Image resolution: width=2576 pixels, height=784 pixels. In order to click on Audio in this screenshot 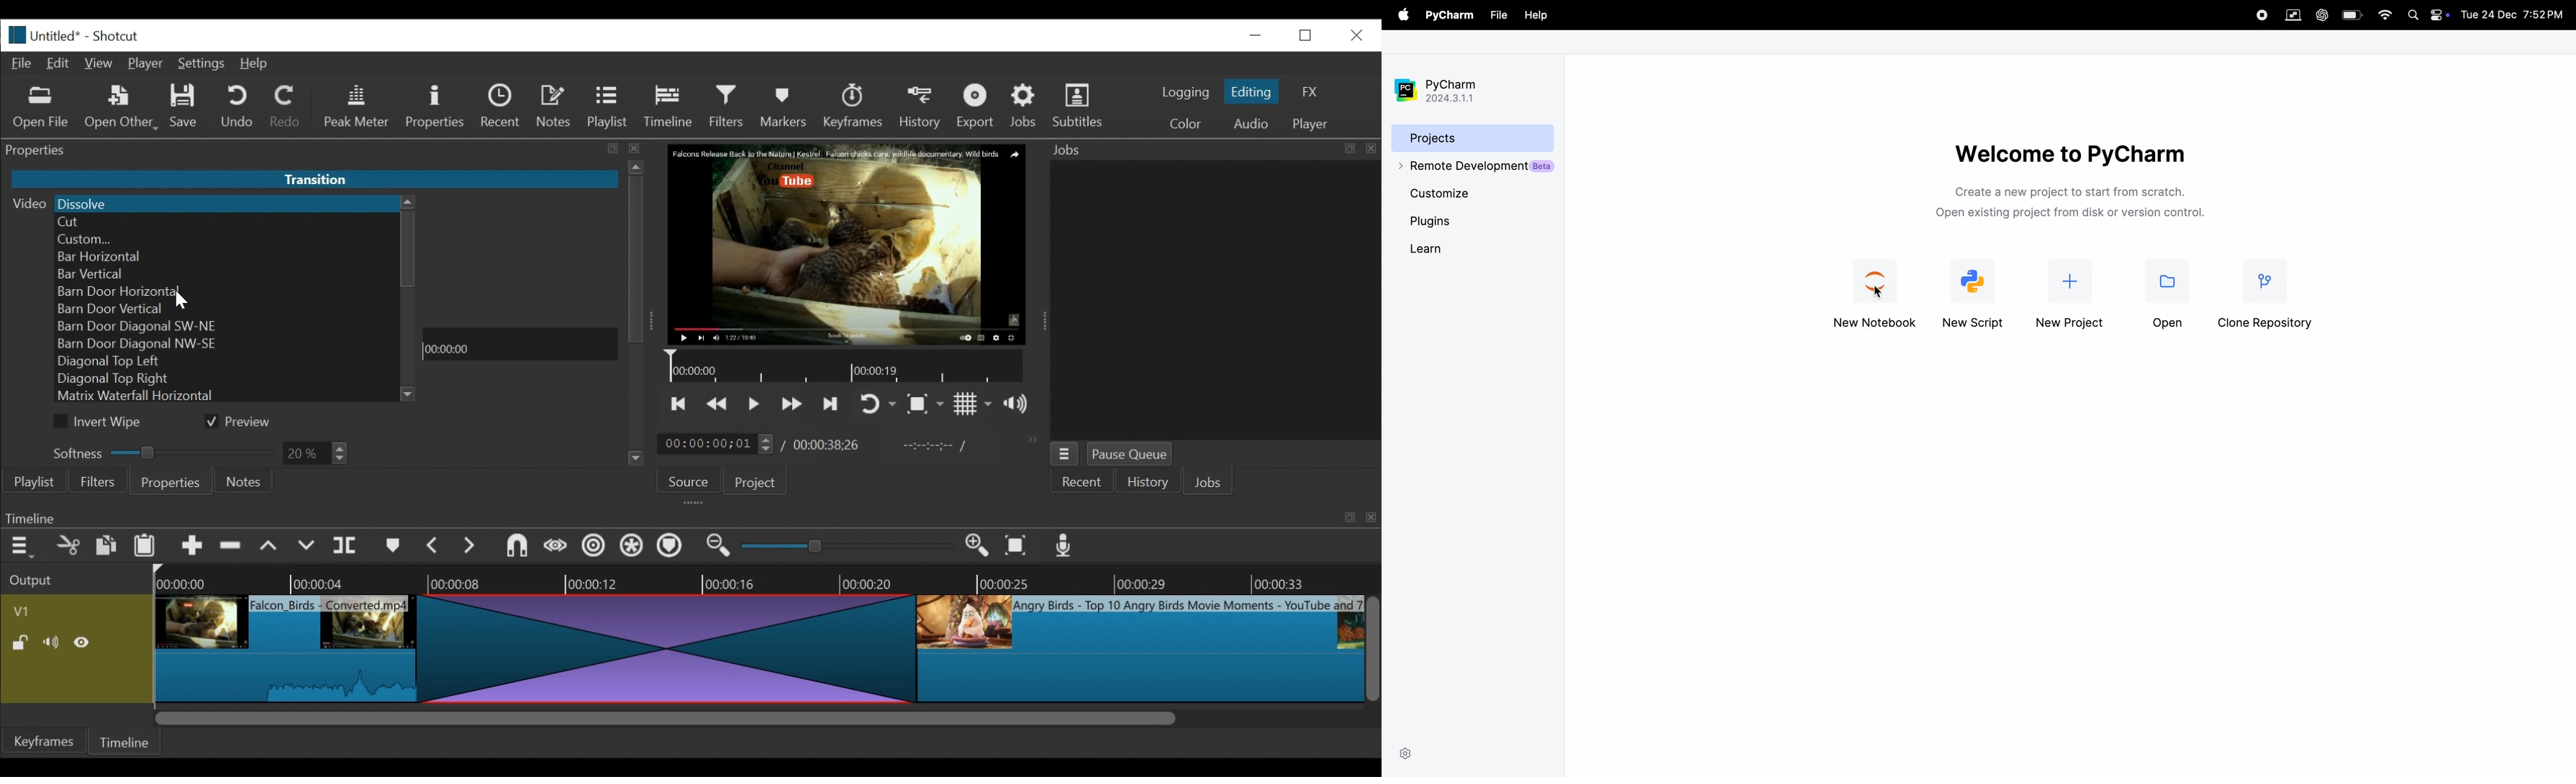, I will do `click(1250, 124)`.